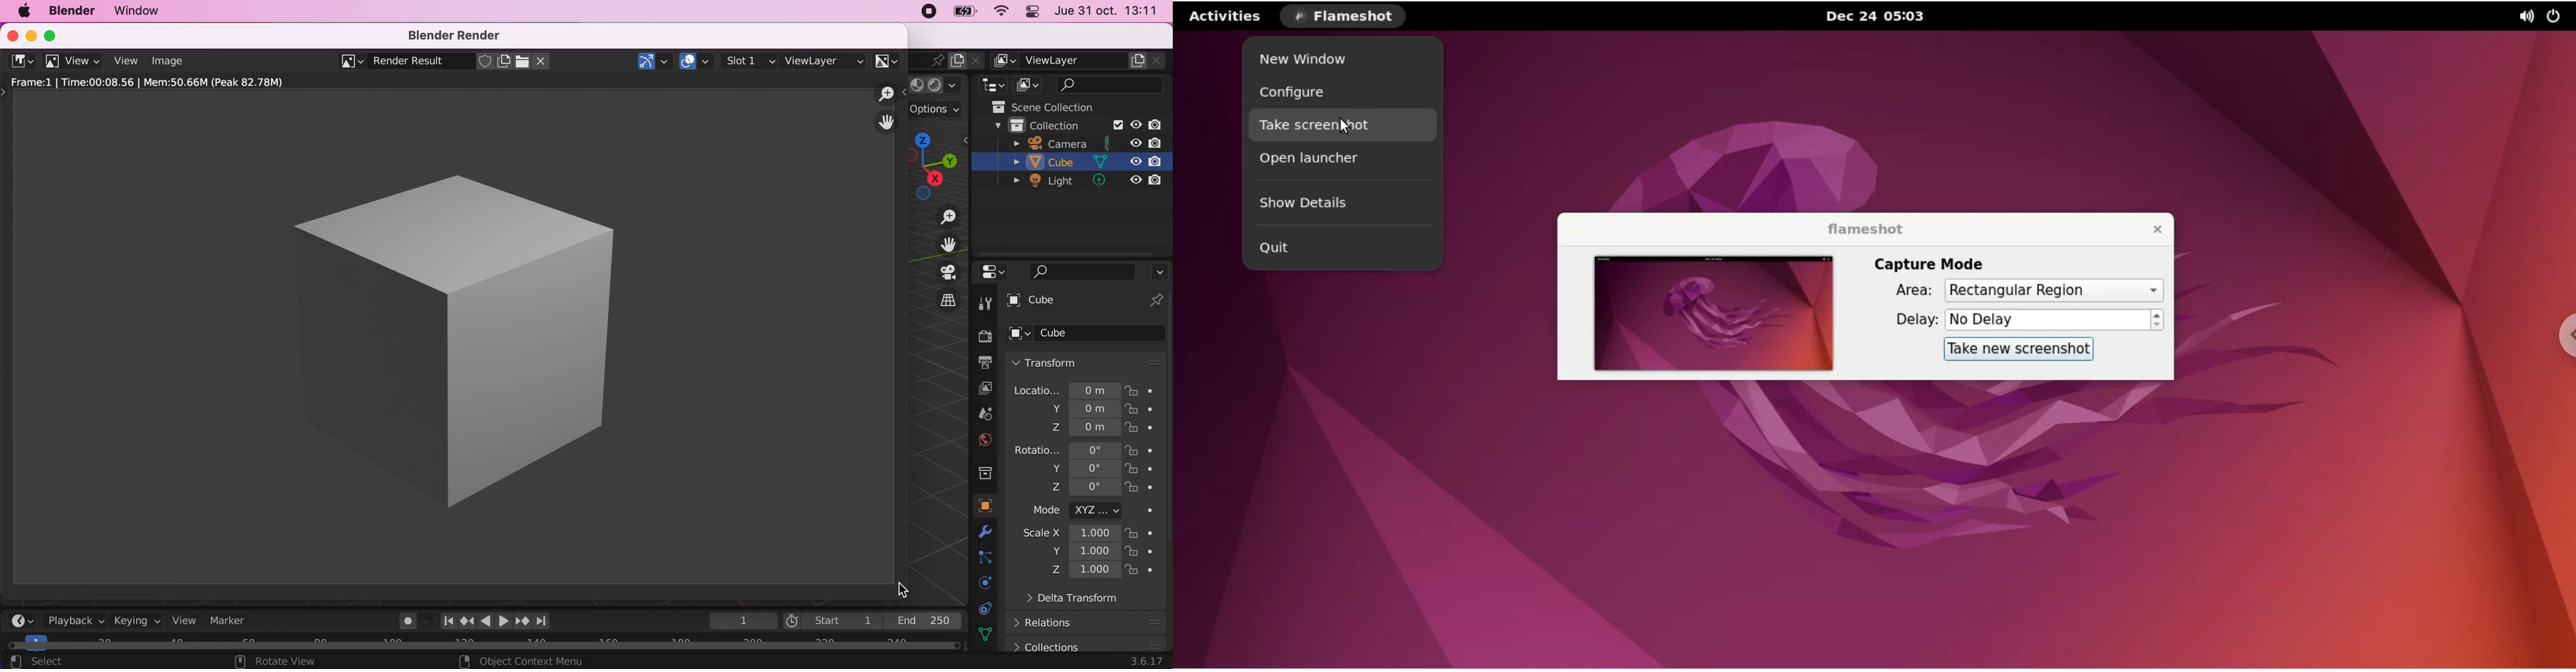  I want to click on options, so click(937, 112).